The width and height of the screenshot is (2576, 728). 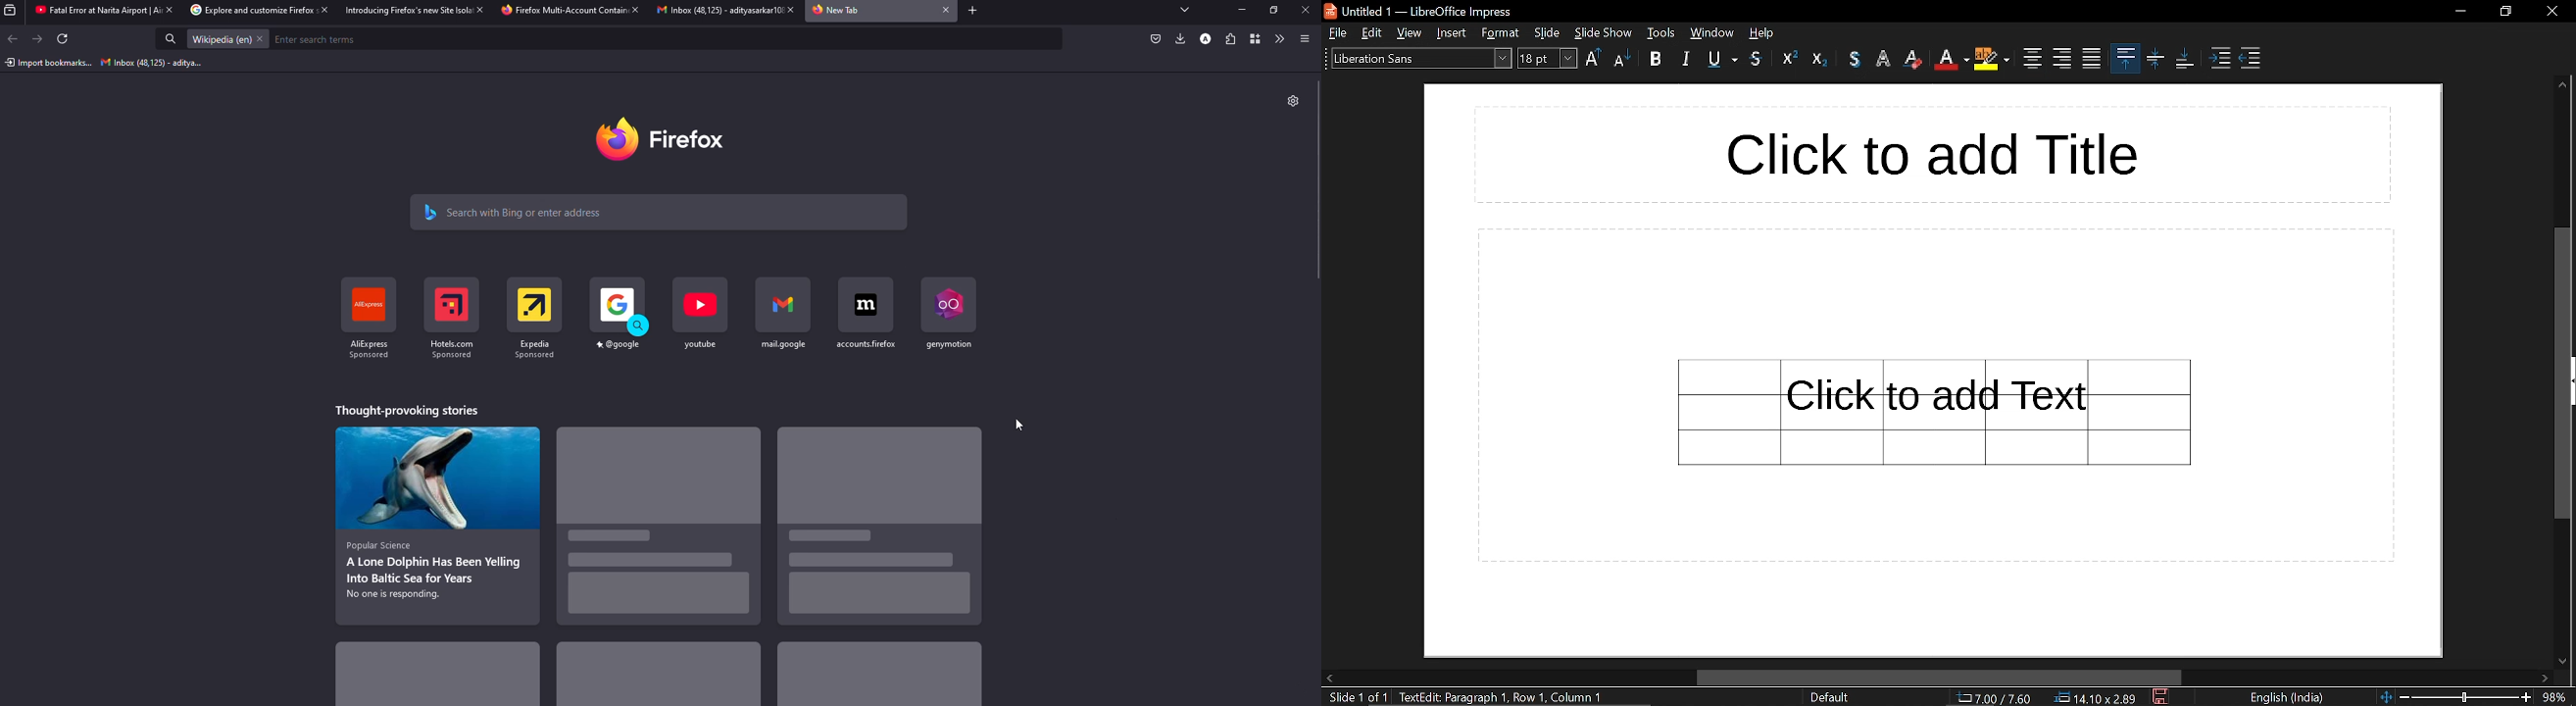 I want to click on close, so click(x=2551, y=9).